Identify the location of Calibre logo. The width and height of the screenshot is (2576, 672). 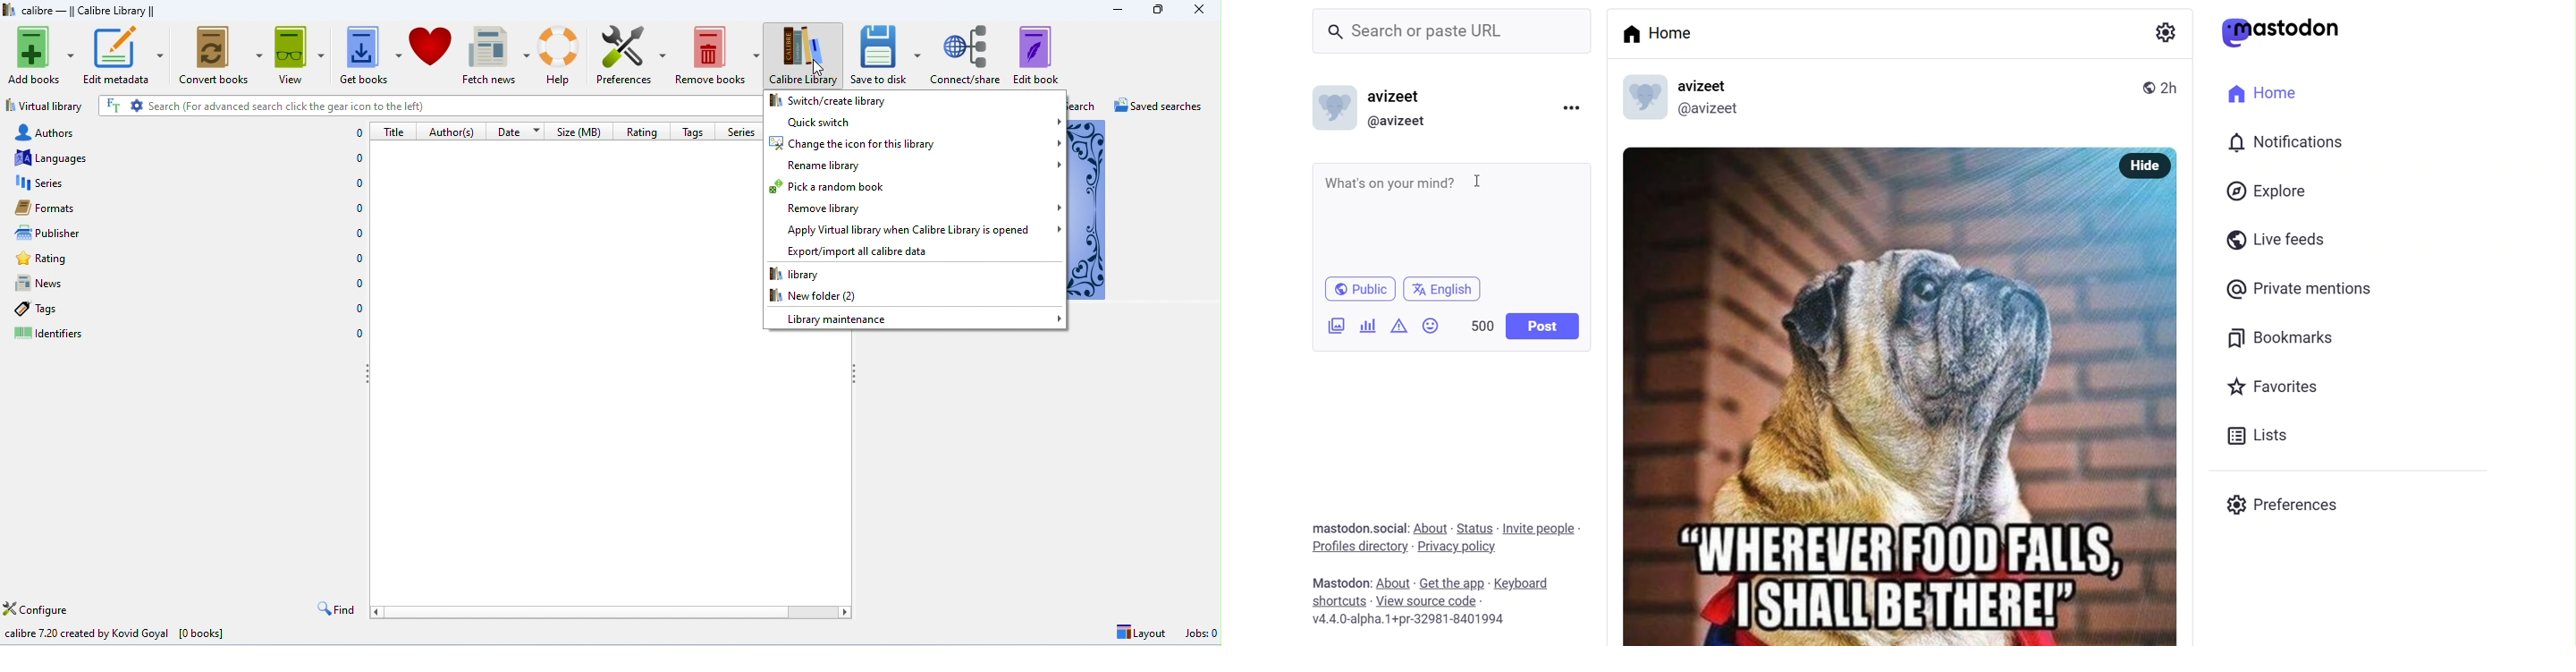
(9, 11).